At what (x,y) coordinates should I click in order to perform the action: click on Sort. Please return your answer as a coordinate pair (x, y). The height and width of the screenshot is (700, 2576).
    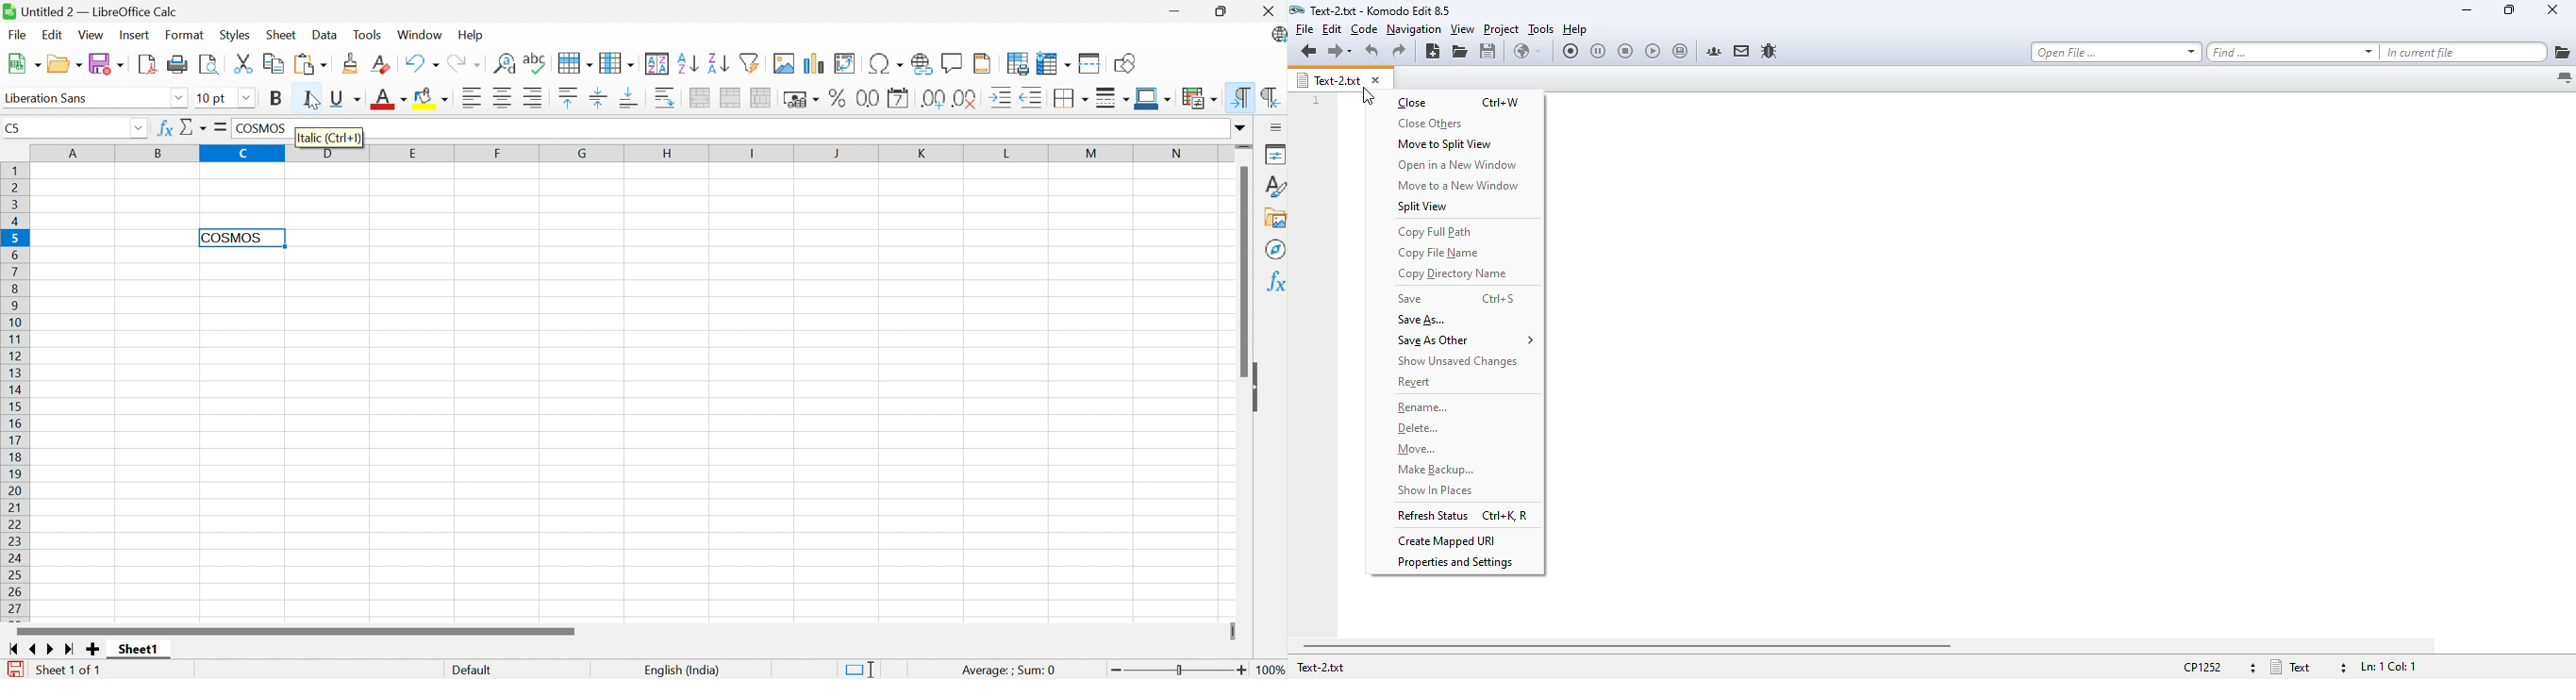
    Looking at the image, I should click on (659, 63).